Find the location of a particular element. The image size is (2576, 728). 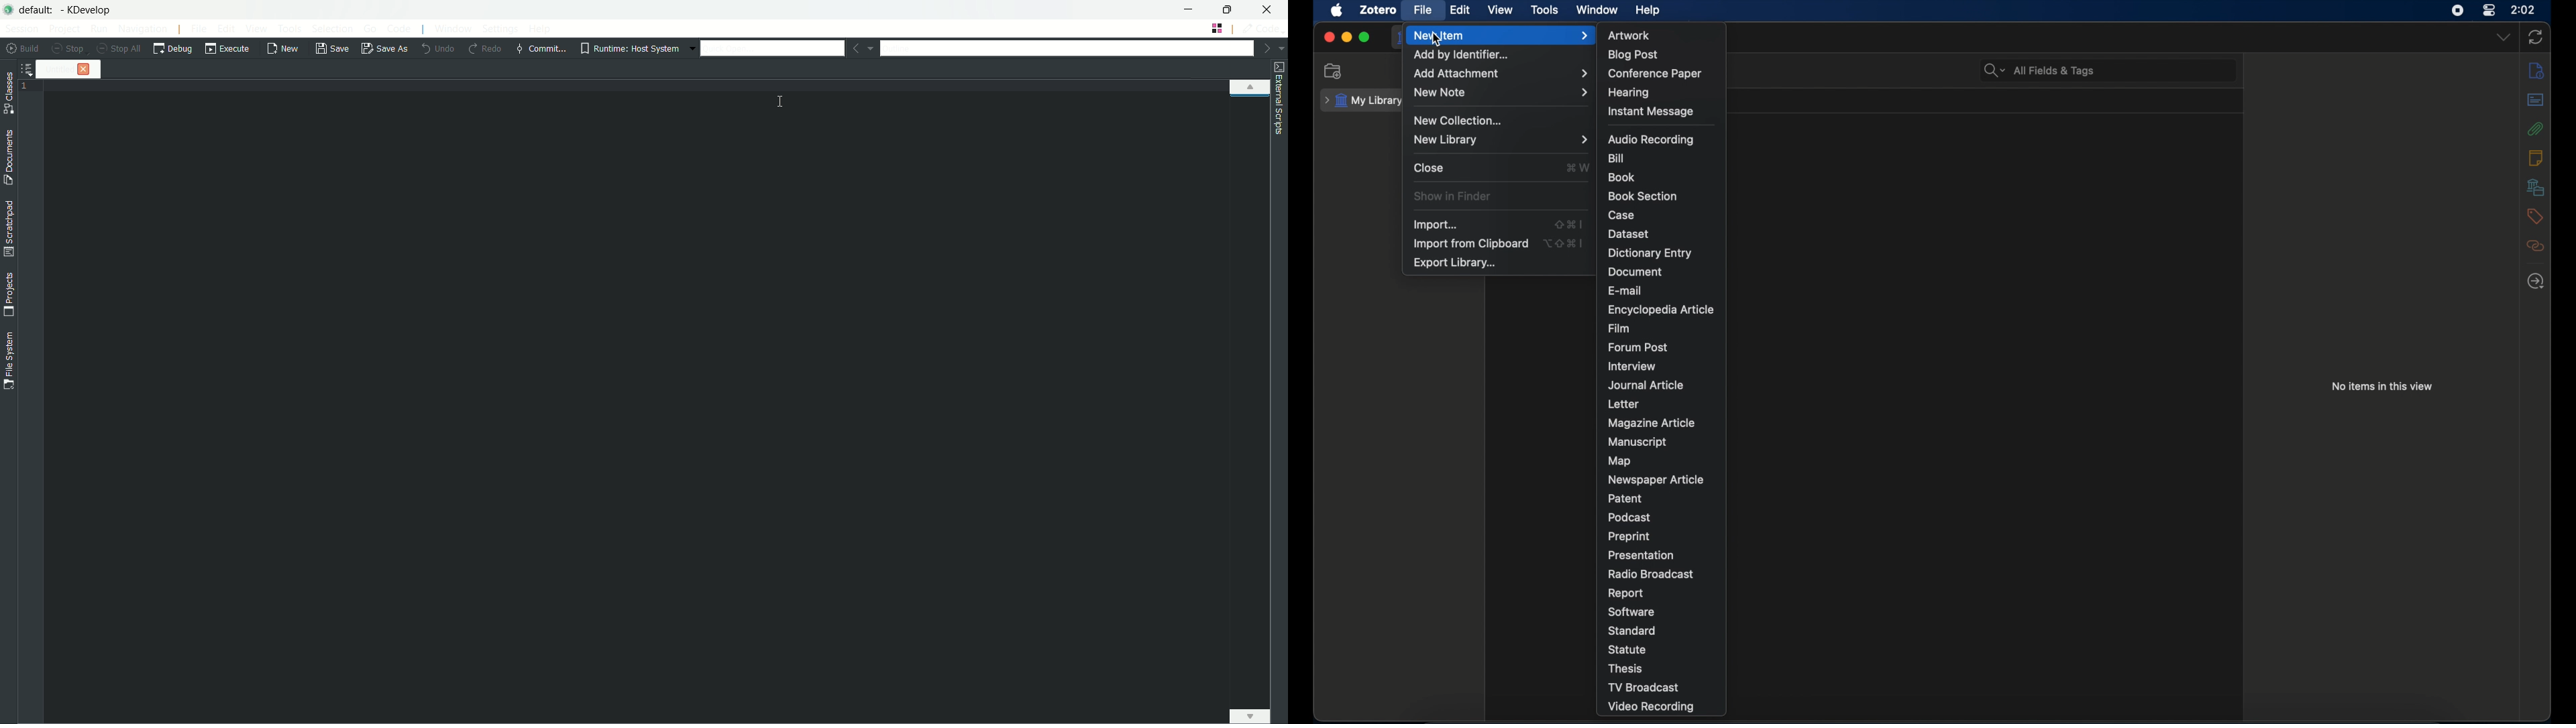

locate is located at coordinates (2537, 281).